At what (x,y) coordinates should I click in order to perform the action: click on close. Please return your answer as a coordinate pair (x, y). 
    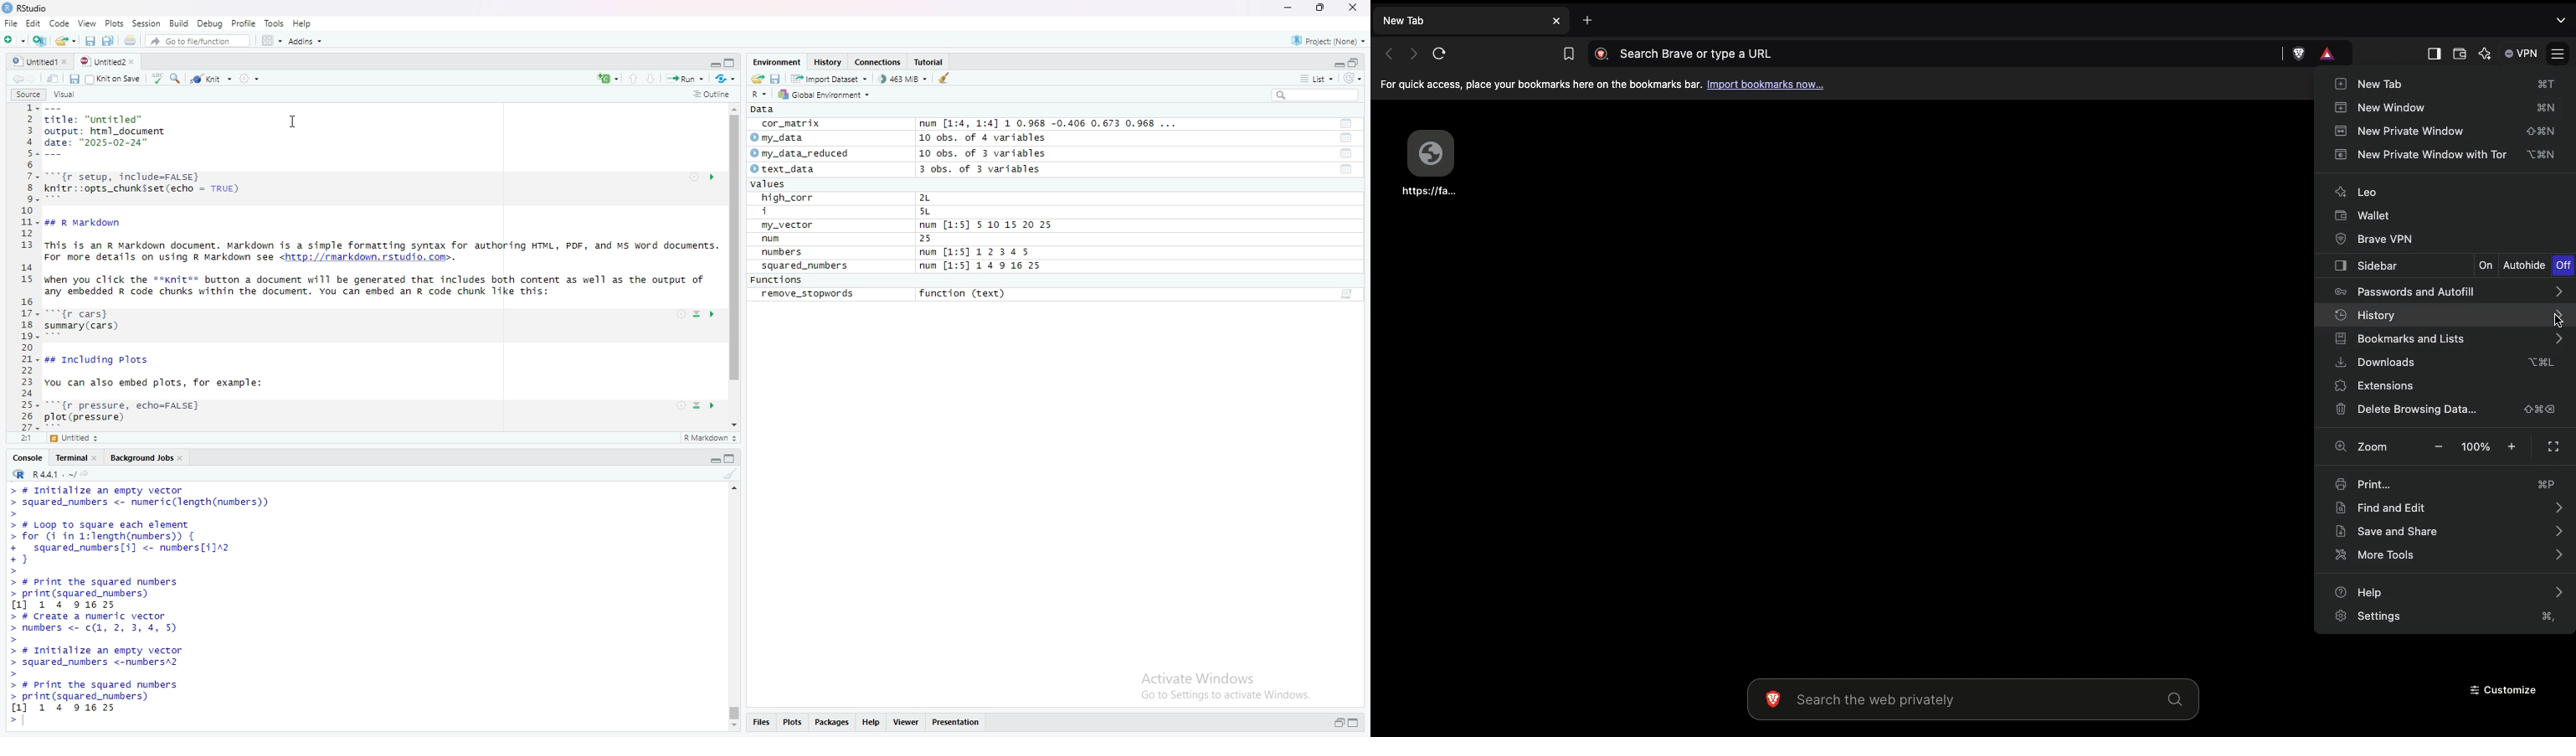
    Looking at the image, I should click on (133, 62).